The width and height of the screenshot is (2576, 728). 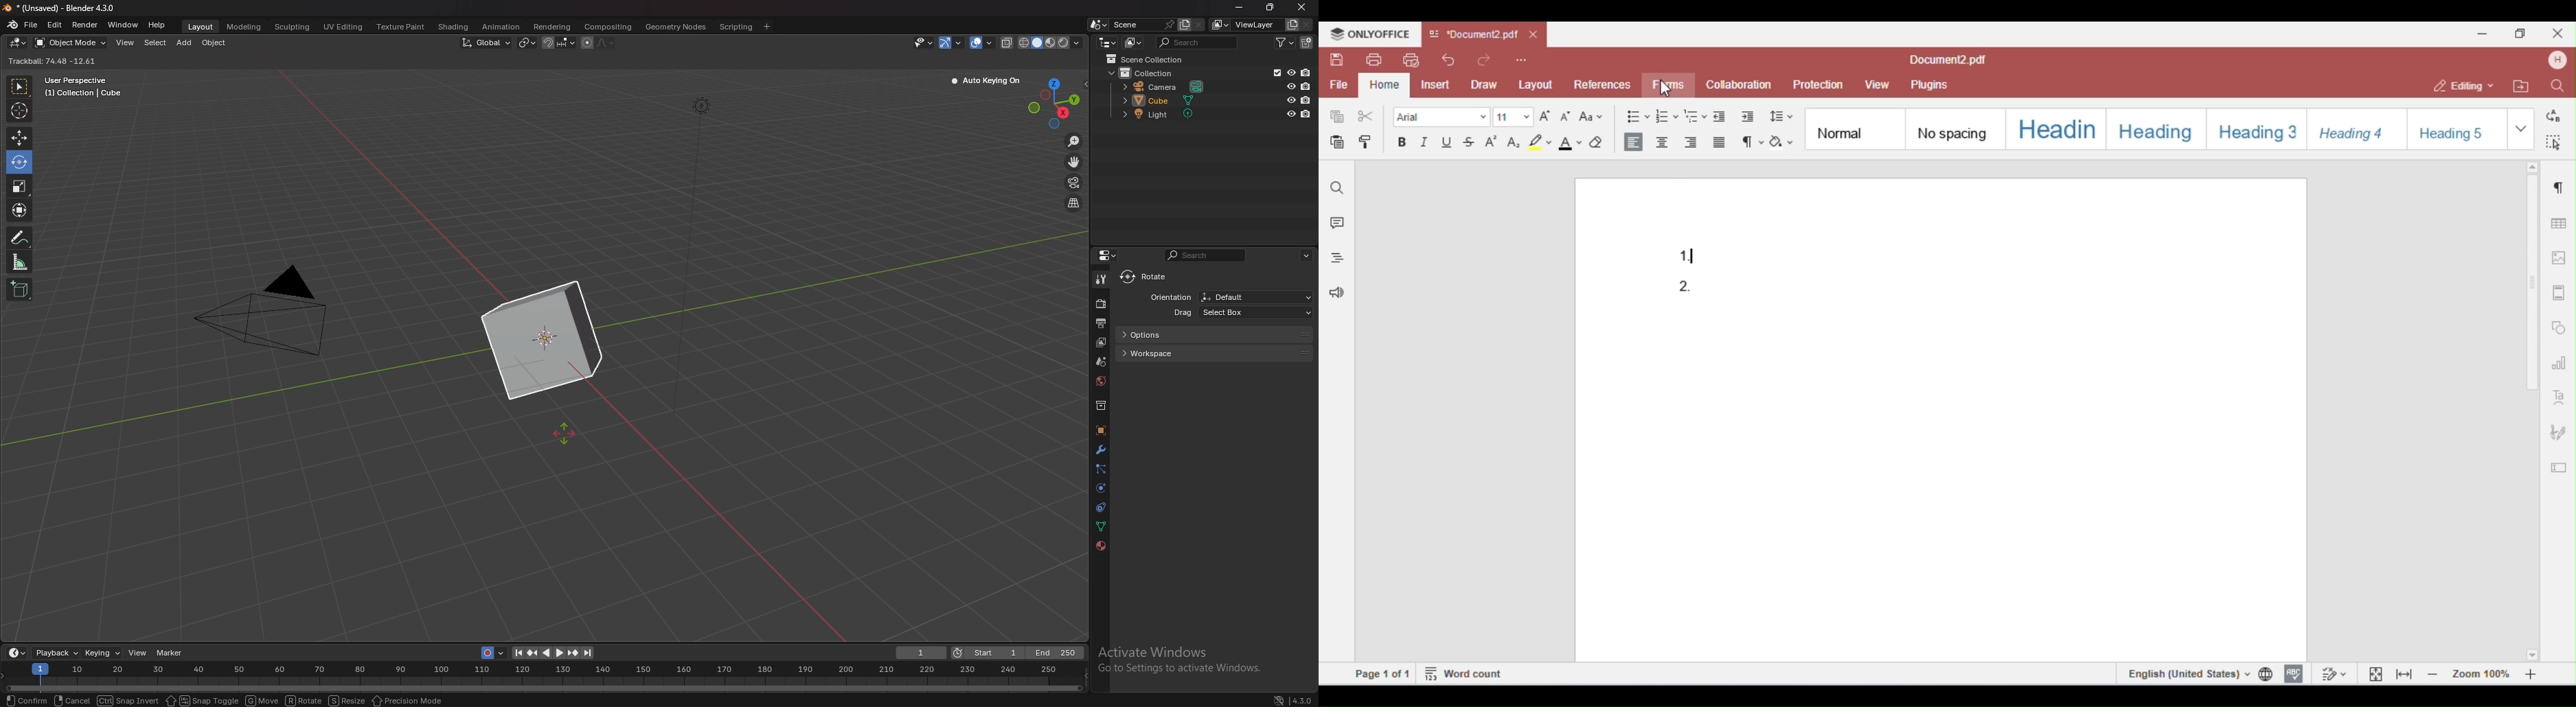 I want to click on view, so click(x=126, y=43).